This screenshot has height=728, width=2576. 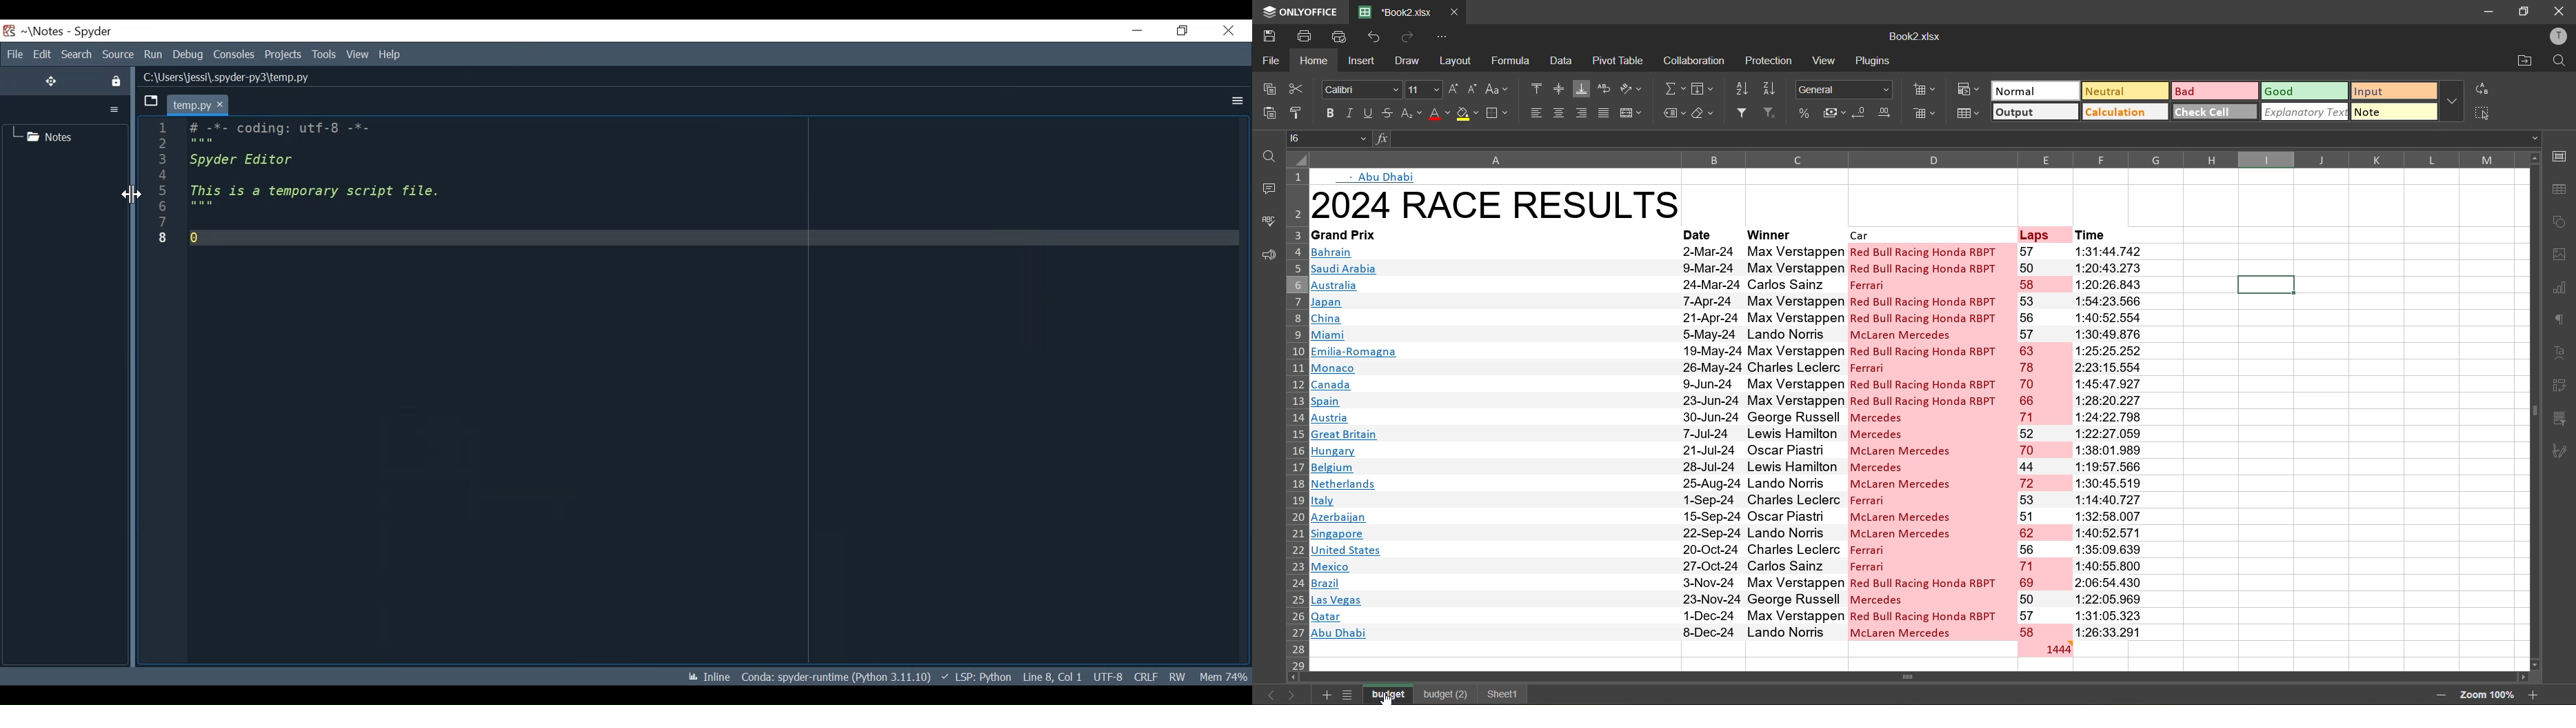 What do you see at coordinates (1696, 61) in the screenshot?
I see `collaboration` at bounding box center [1696, 61].